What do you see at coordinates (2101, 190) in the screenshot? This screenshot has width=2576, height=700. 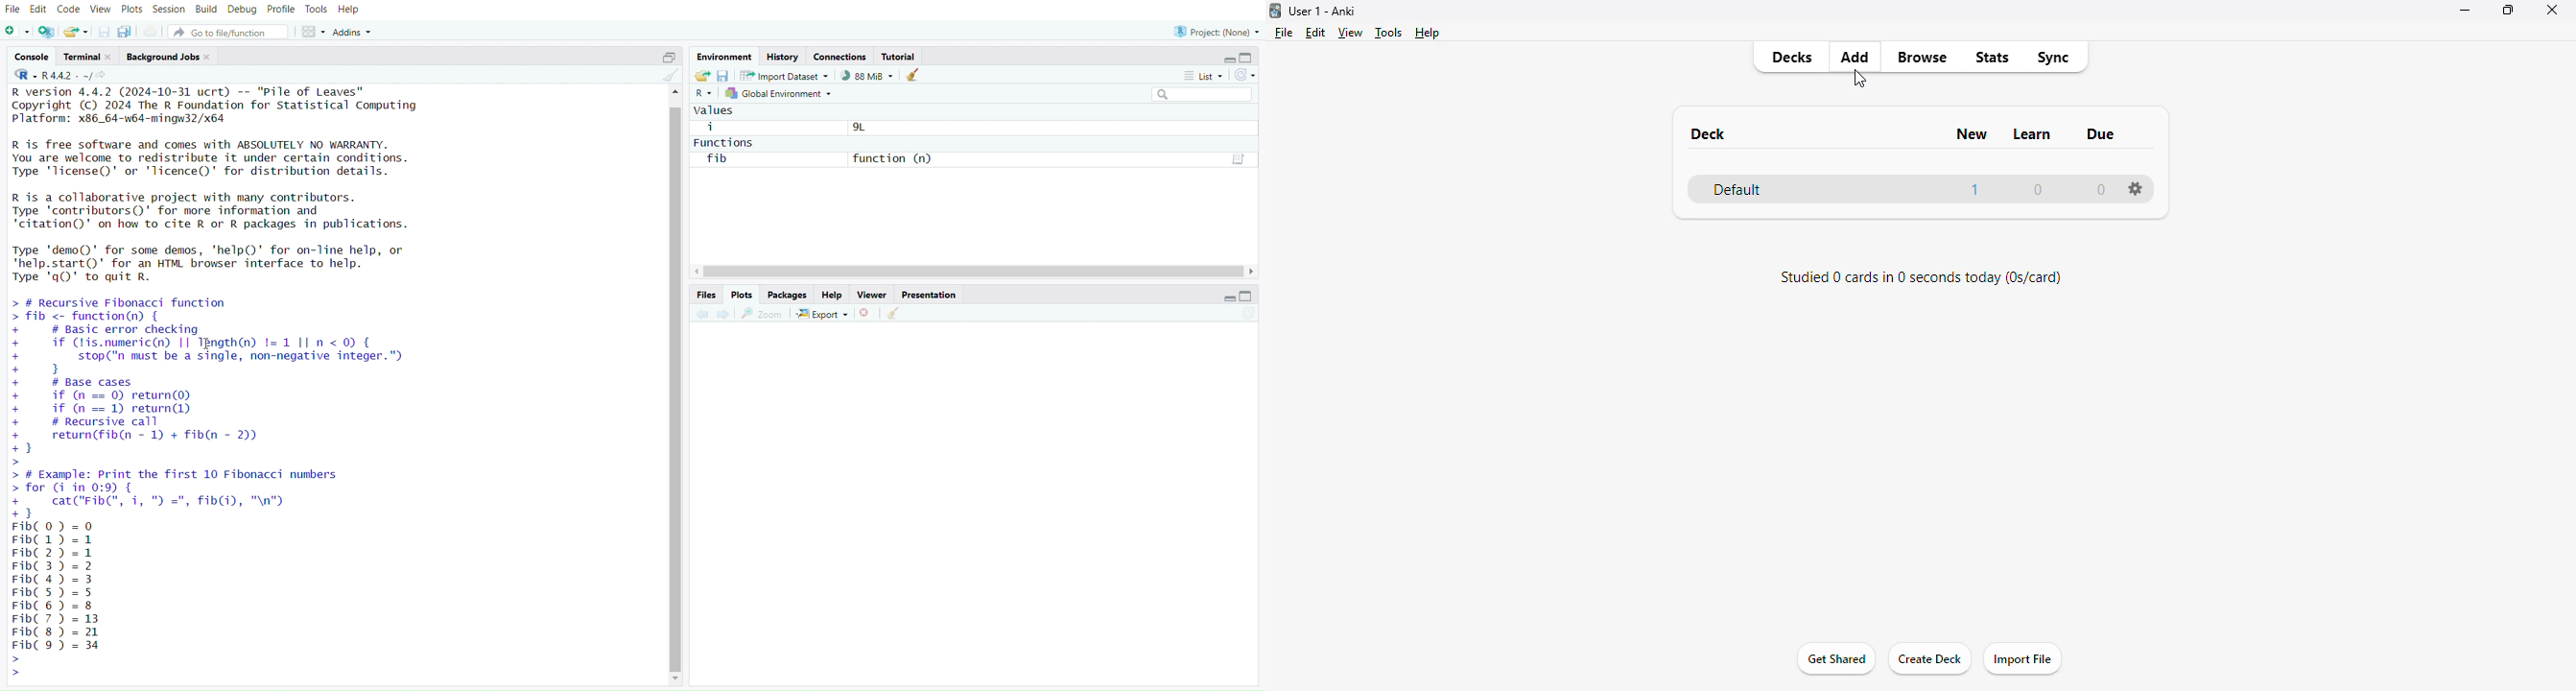 I see `0` at bounding box center [2101, 190].